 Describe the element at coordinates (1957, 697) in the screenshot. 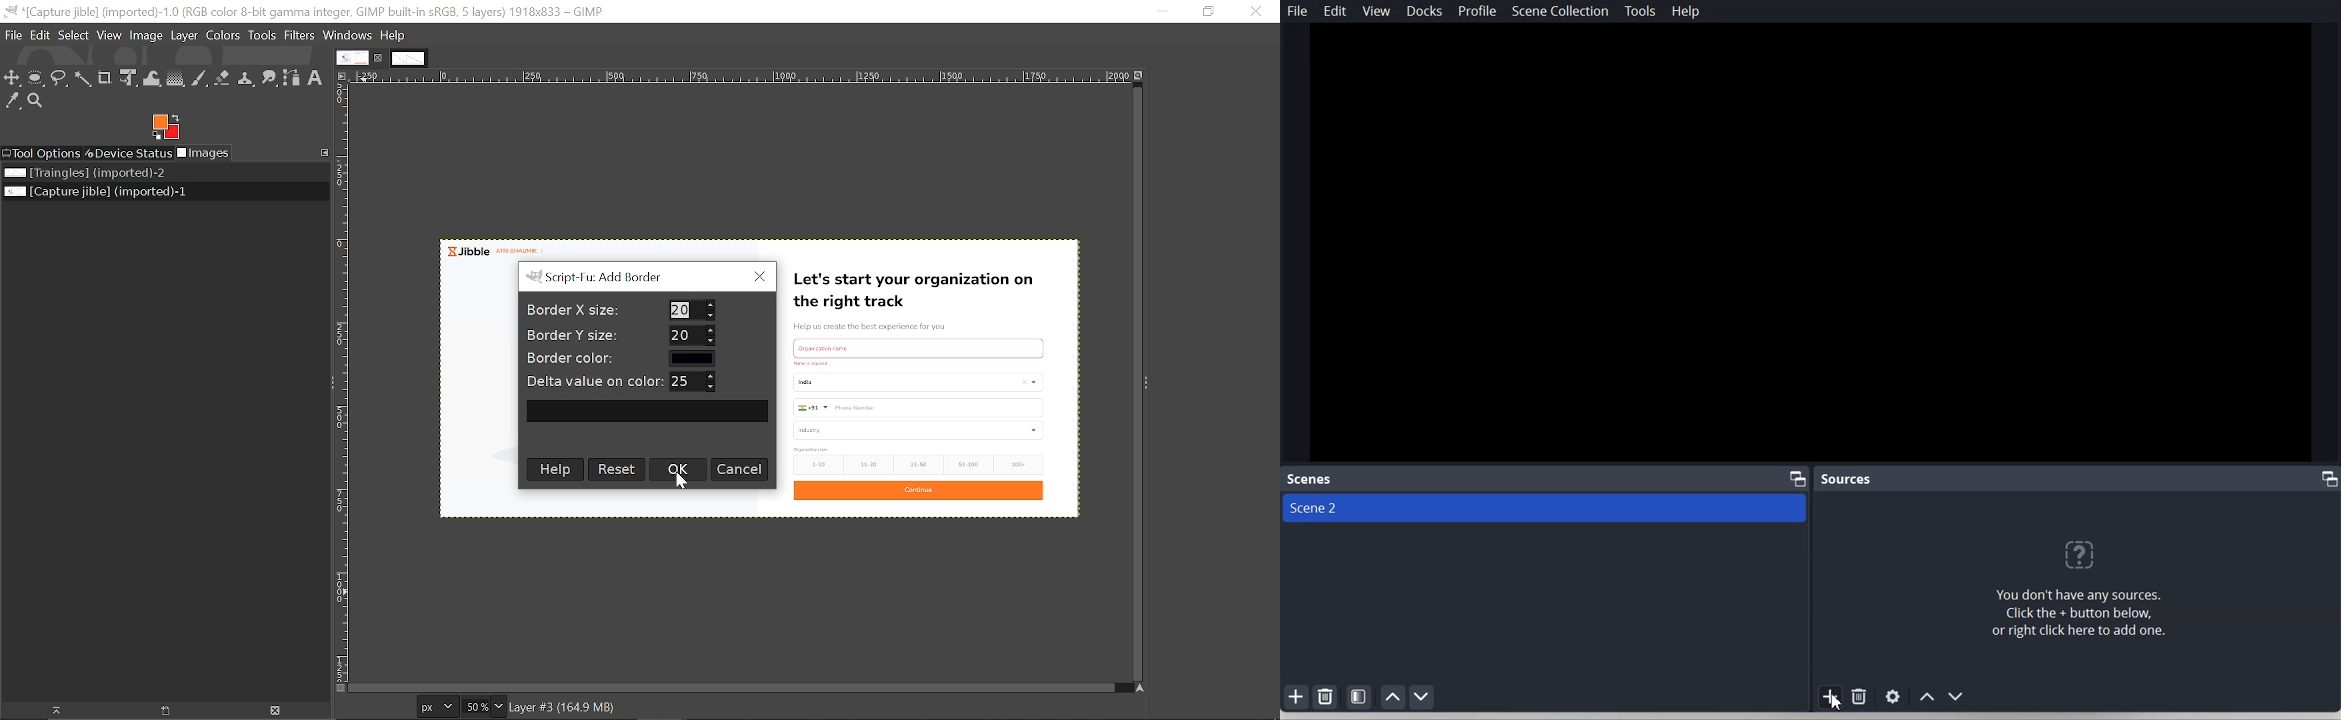

I see `Move source down` at that location.